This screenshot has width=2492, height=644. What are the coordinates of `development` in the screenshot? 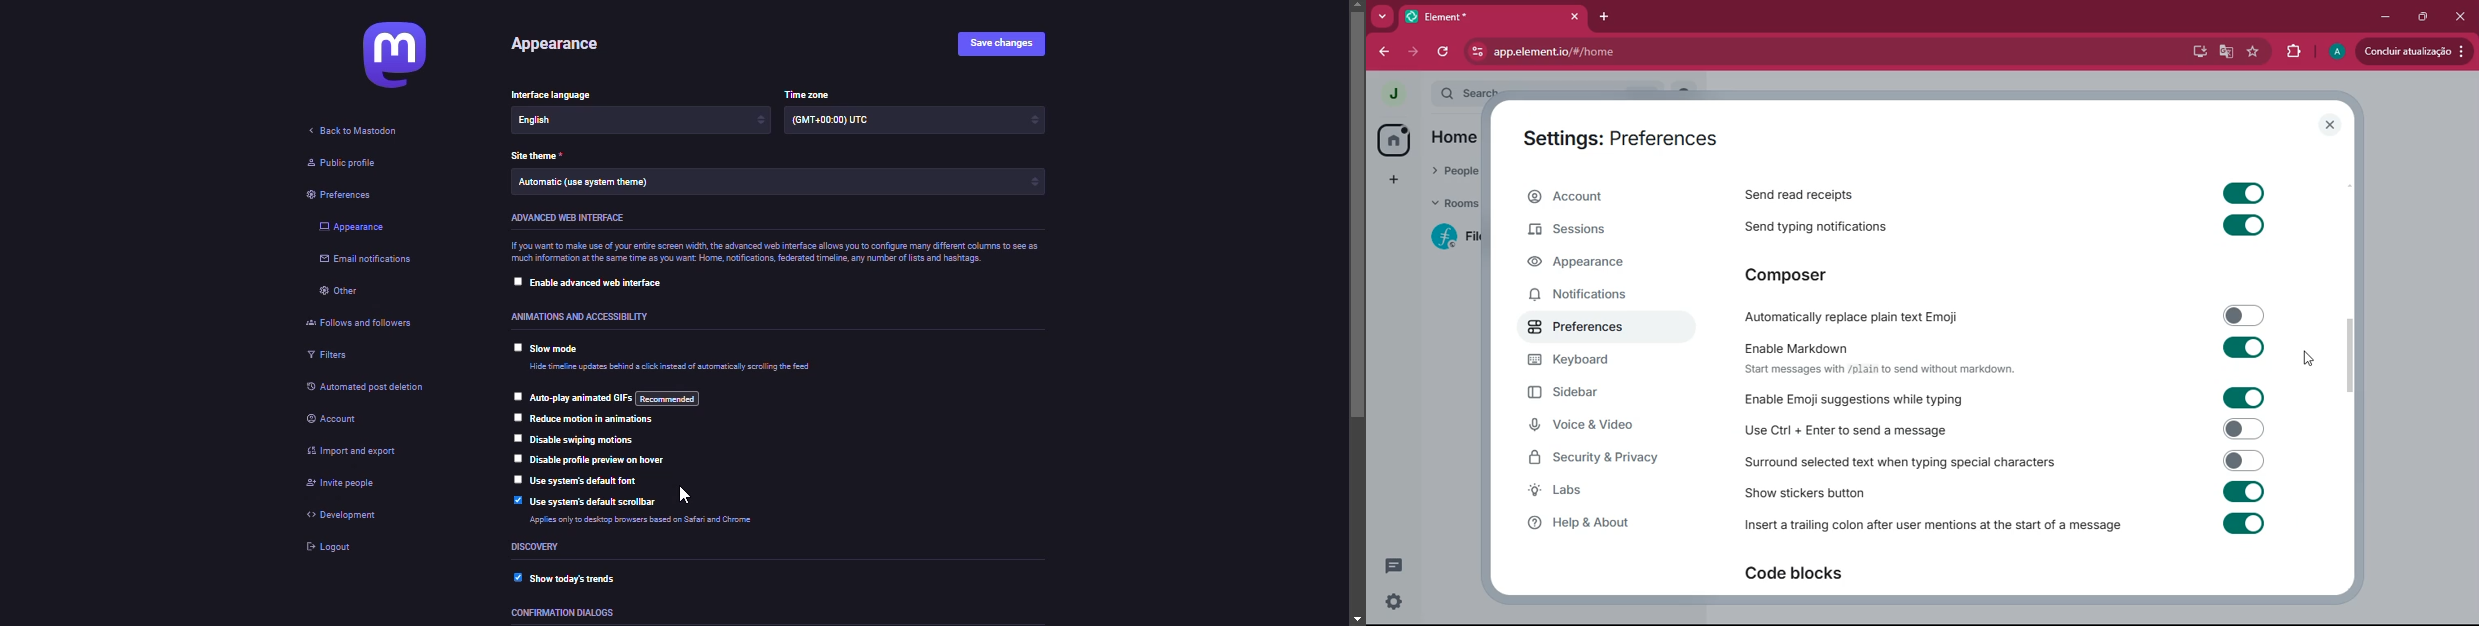 It's located at (343, 516).